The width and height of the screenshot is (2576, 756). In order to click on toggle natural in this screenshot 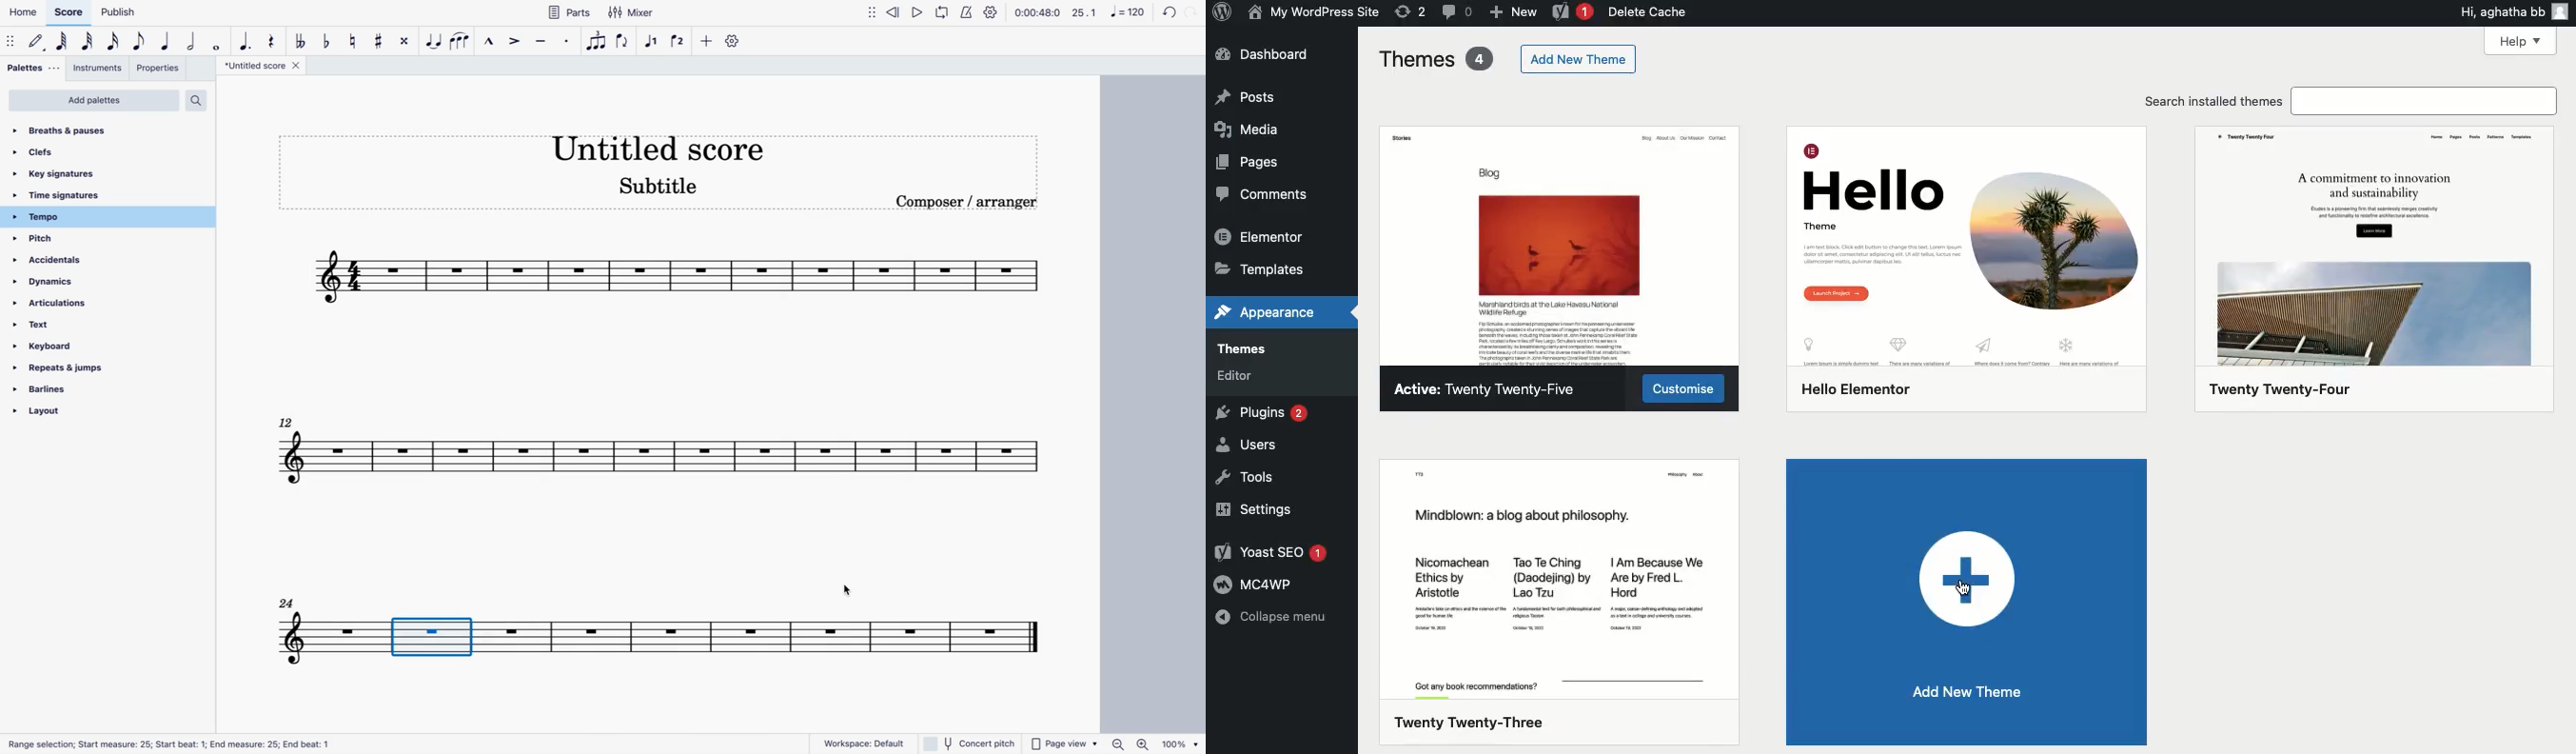, I will do `click(355, 42)`.